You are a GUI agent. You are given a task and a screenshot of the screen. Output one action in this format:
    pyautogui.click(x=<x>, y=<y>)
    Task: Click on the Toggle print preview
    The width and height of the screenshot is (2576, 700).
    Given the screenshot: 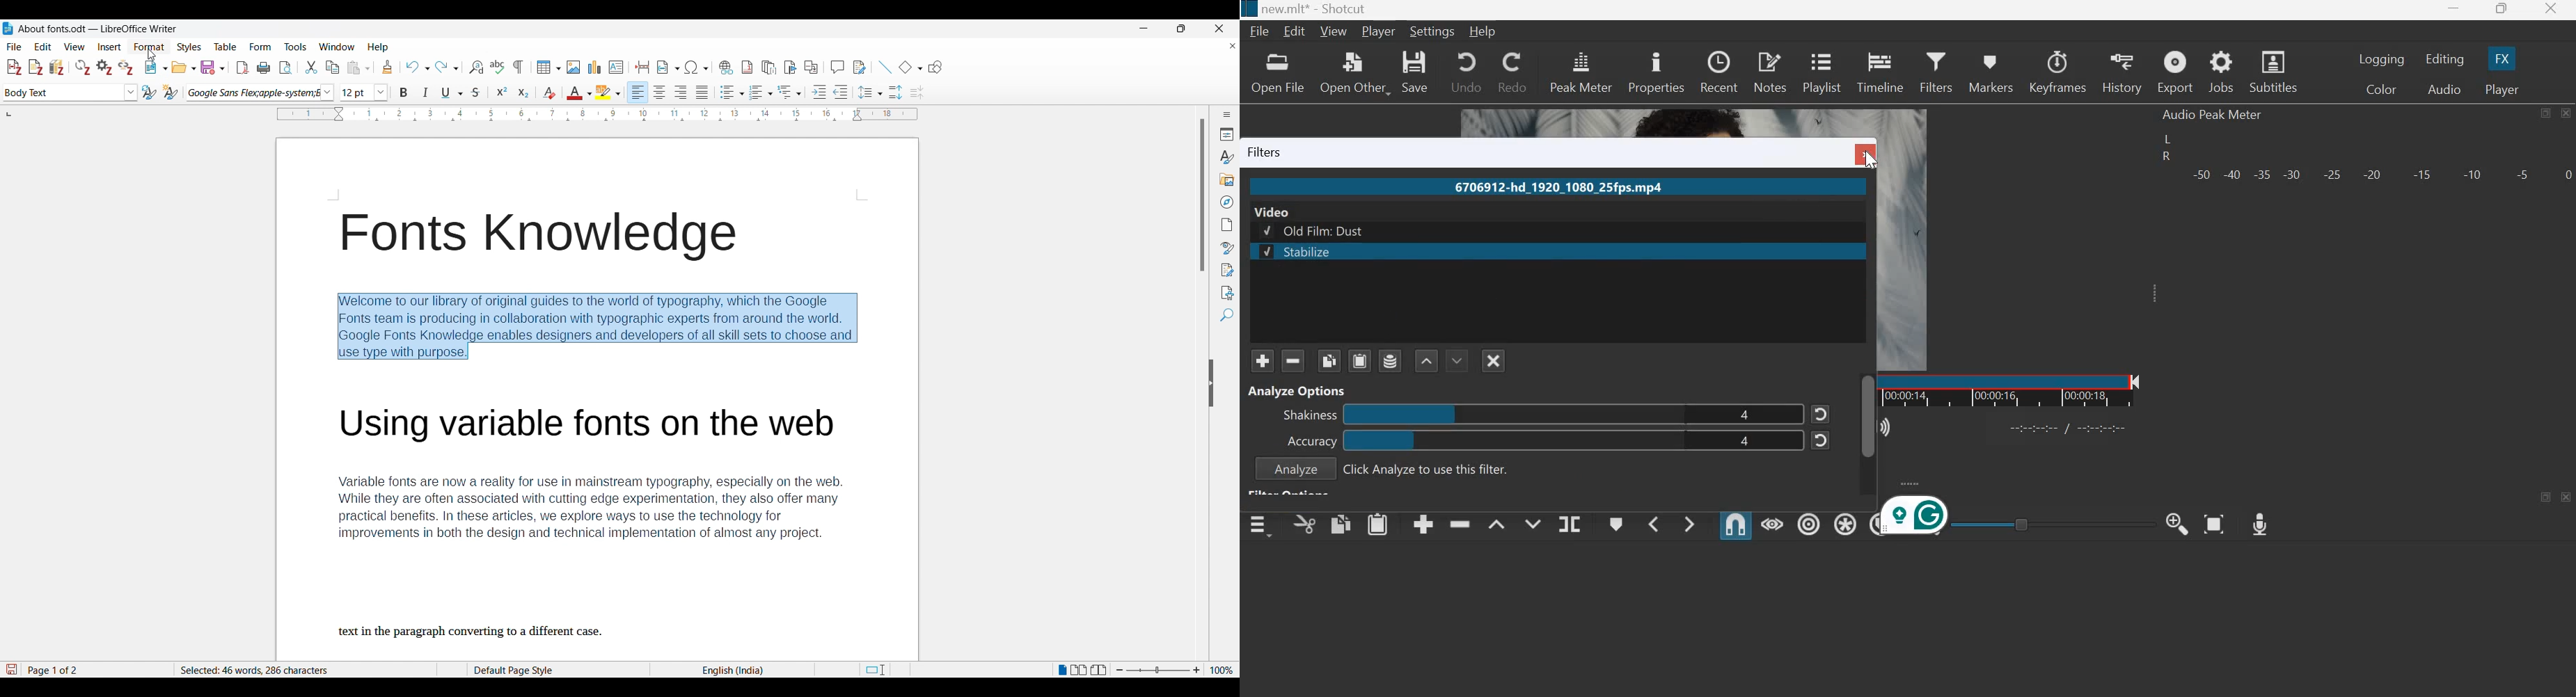 What is the action you would take?
    pyautogui.click(x=285, y=68)
    